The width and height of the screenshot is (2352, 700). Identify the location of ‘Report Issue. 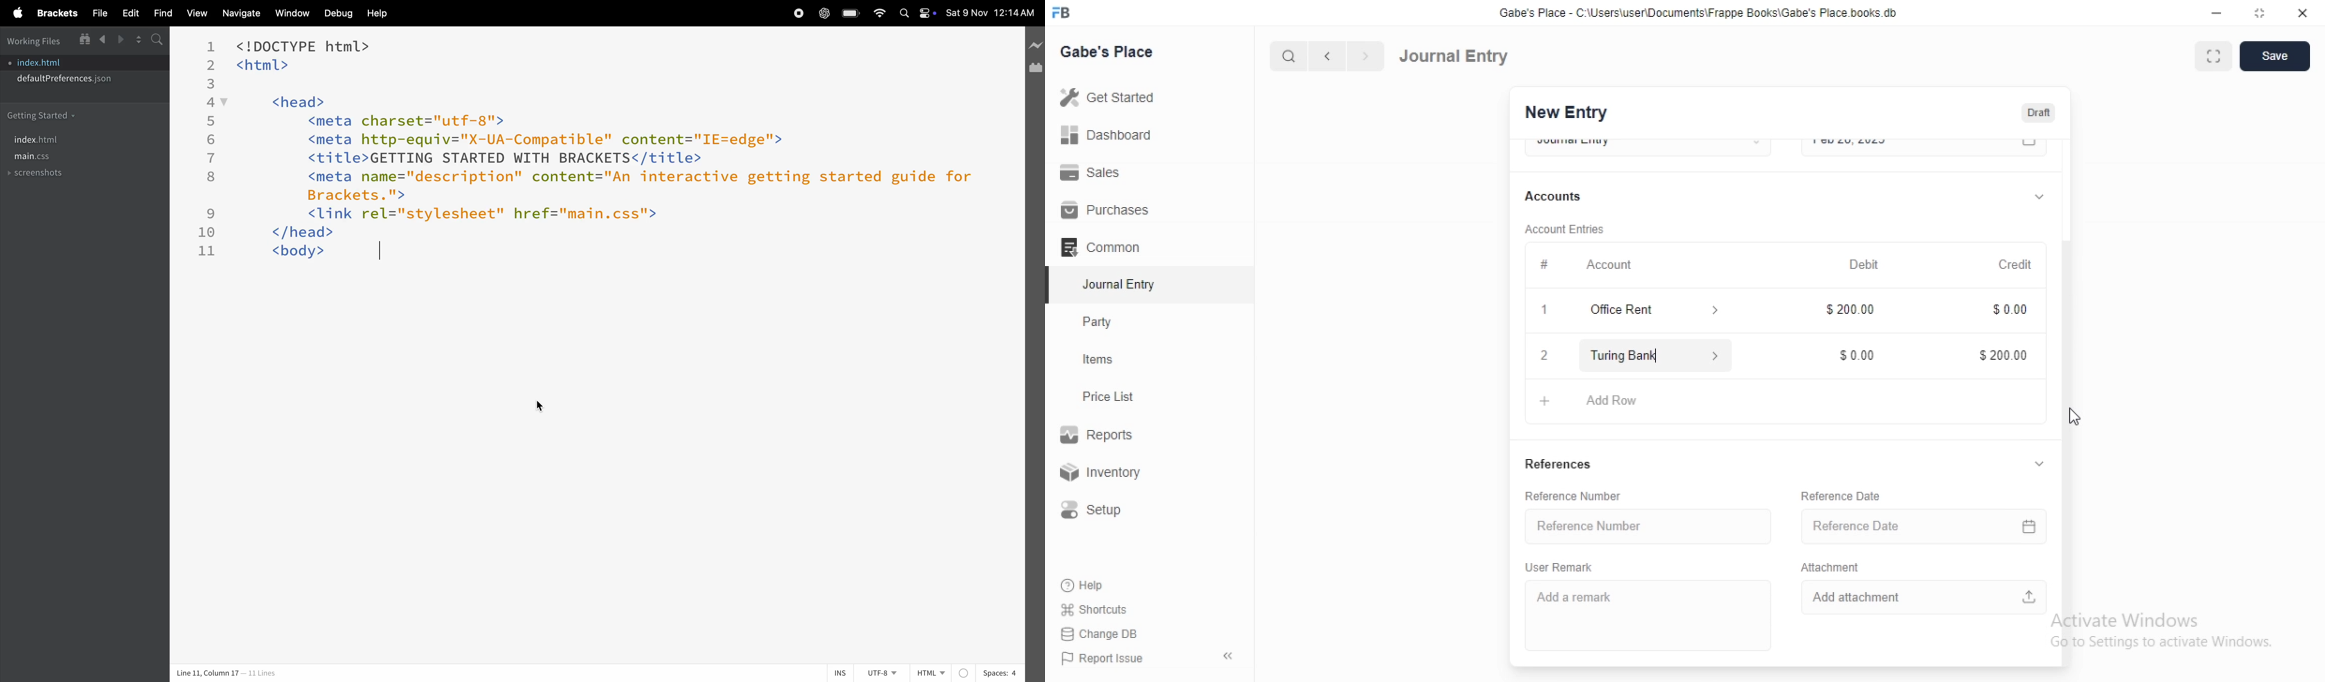
(1100, 658).